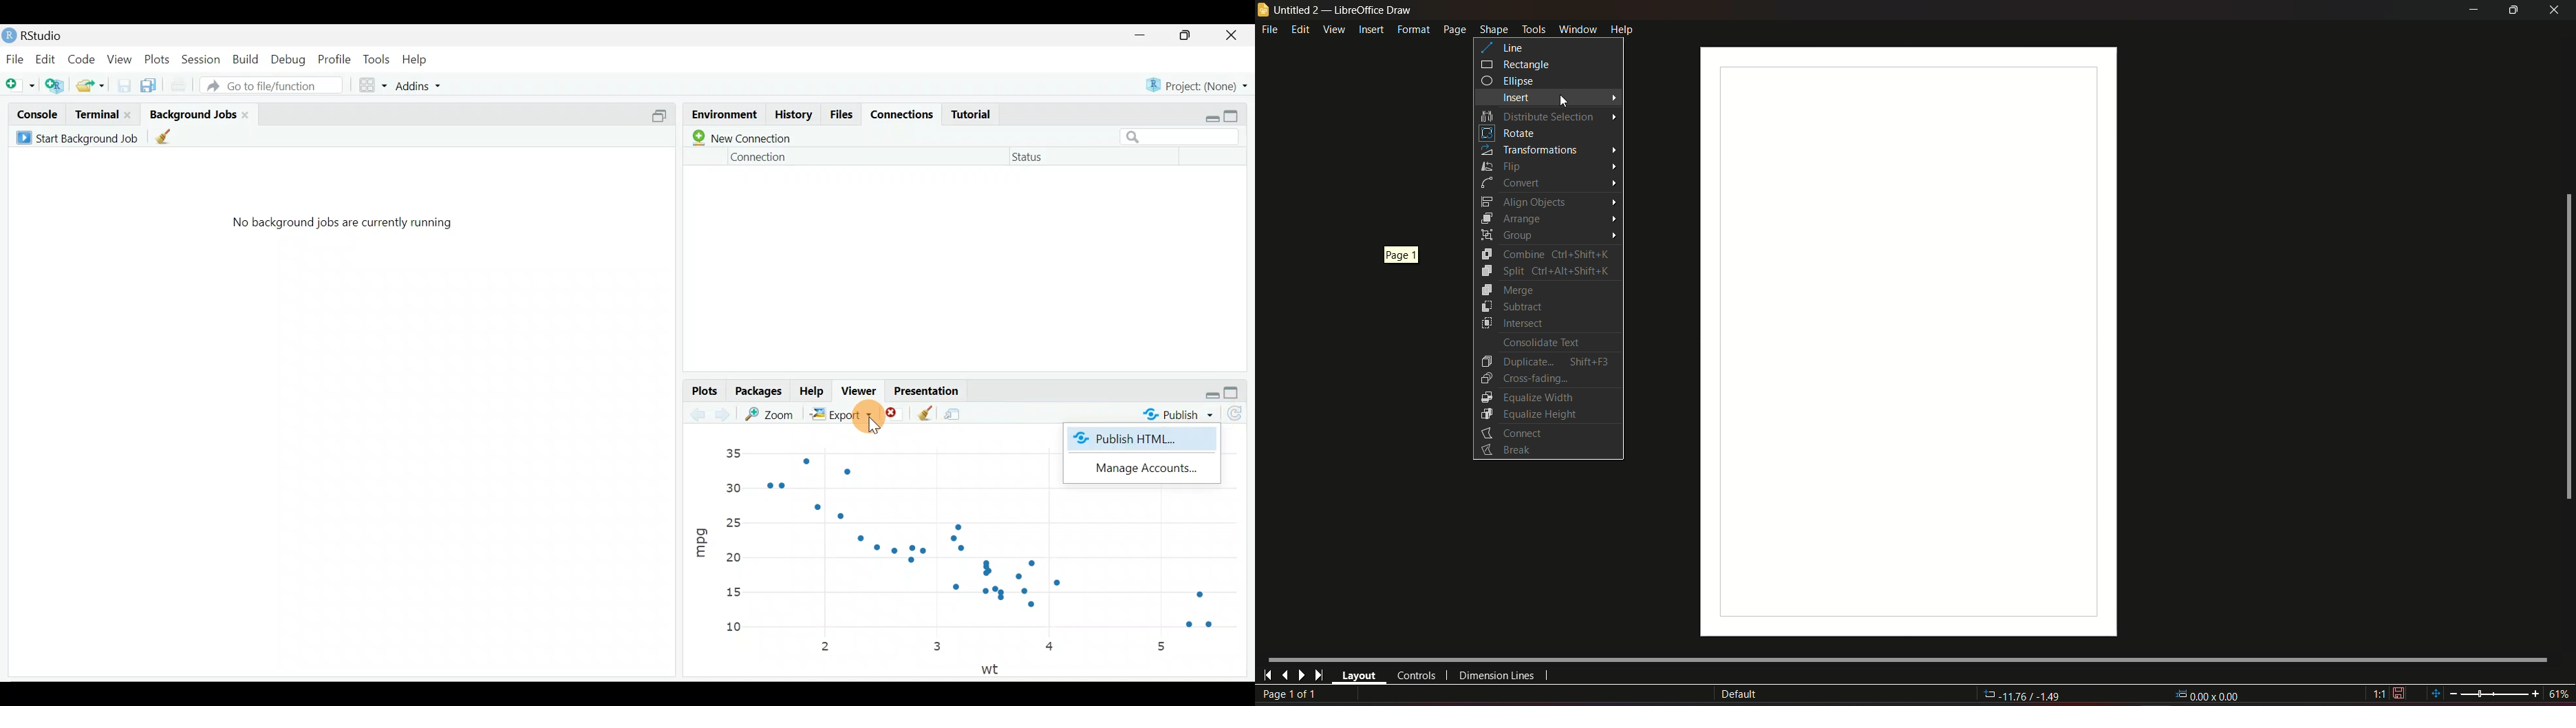  I want to click on Consolidate Text, so click(1545, 343).